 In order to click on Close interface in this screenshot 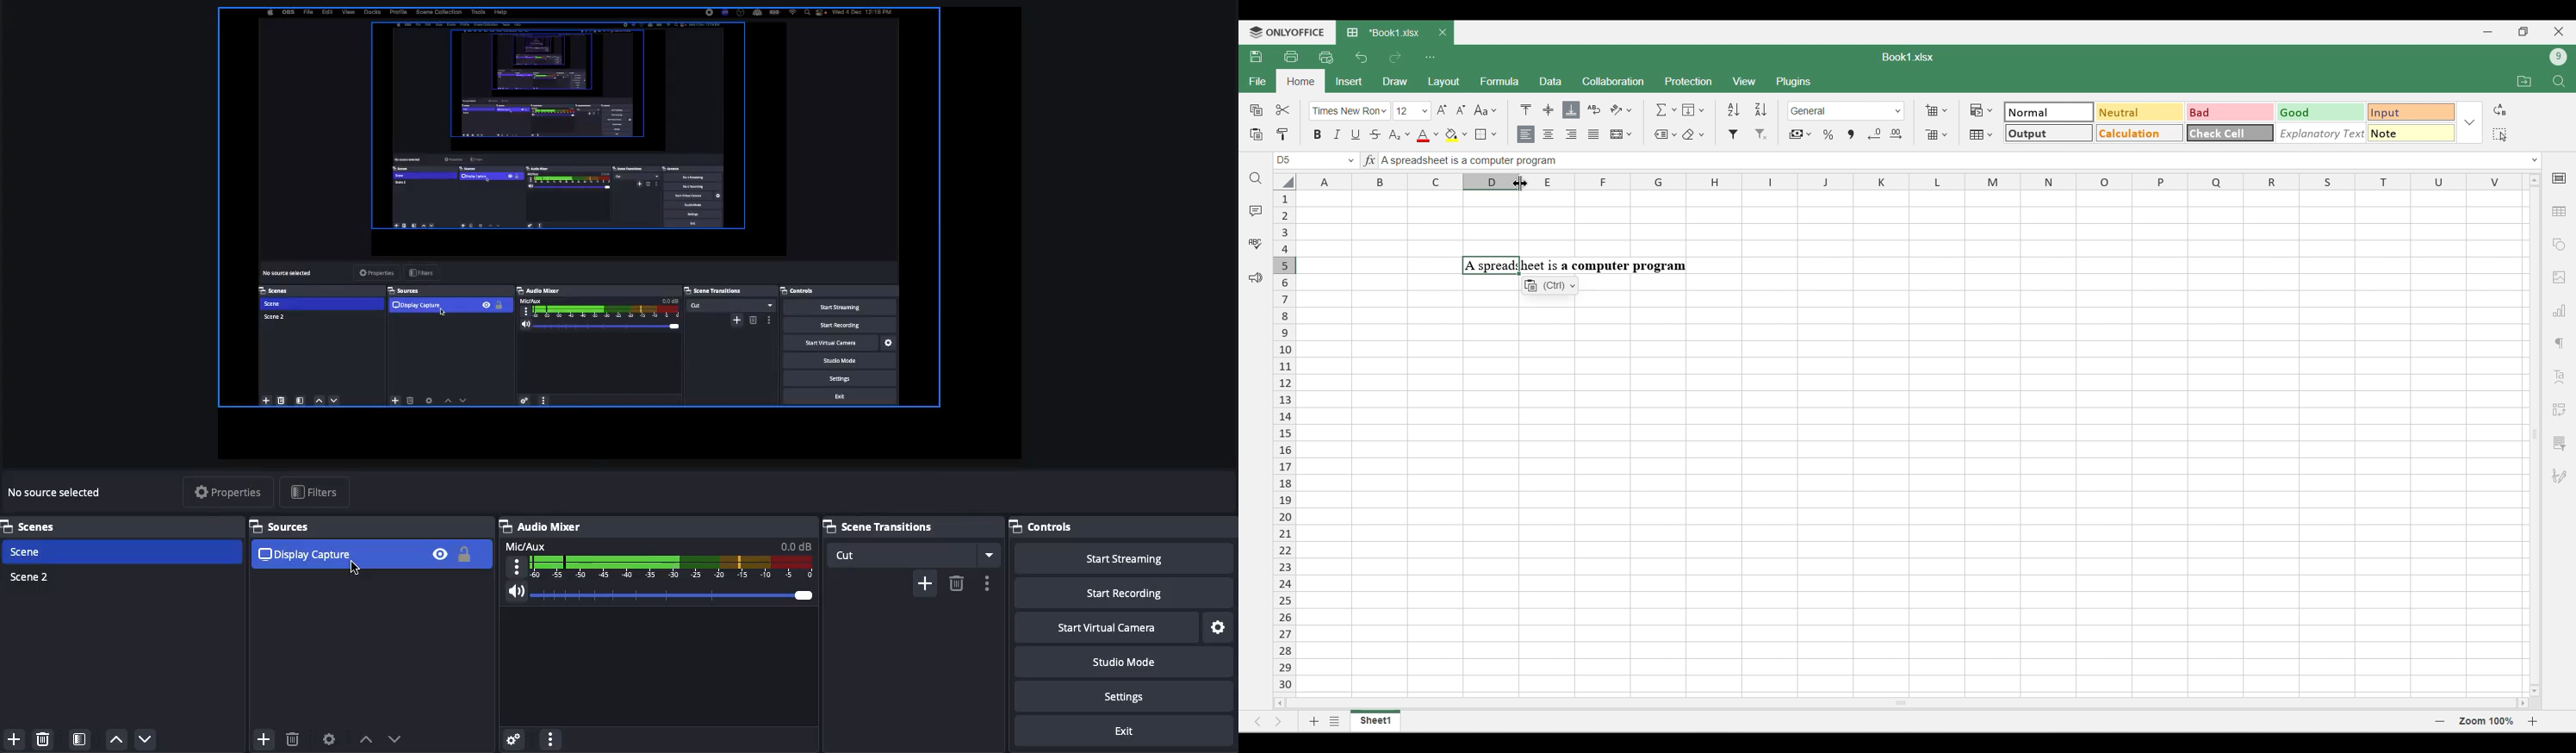, I will do `click(2559, 31)`.